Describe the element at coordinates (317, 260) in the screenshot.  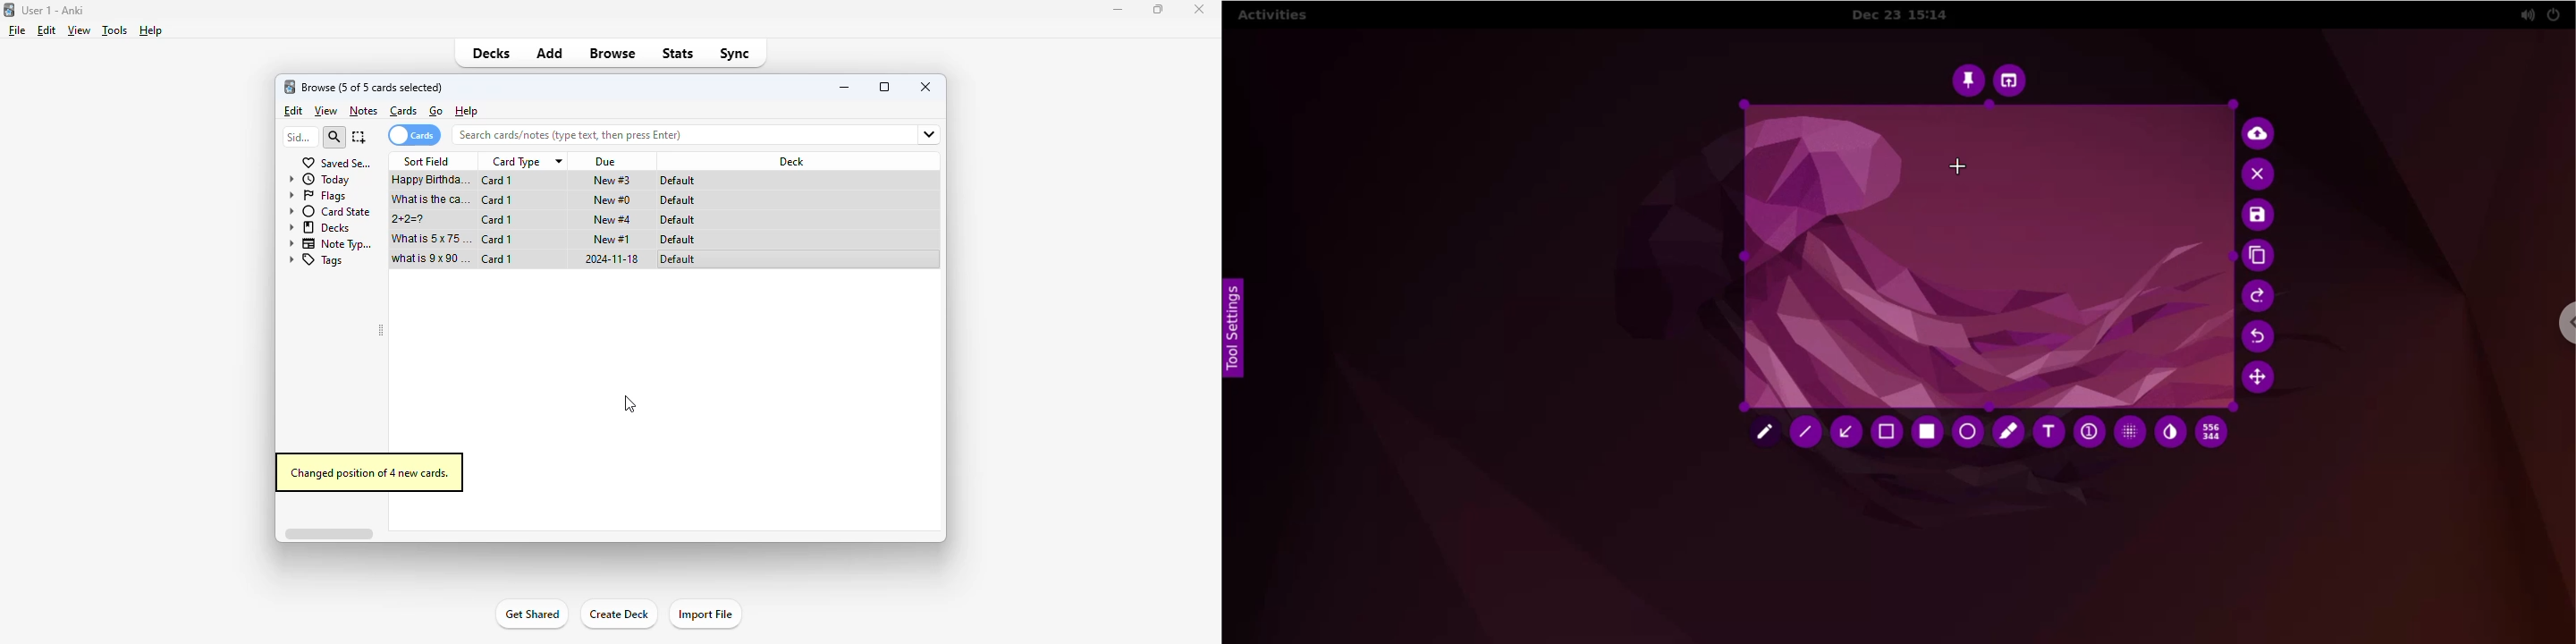
I see `tags` at that location.